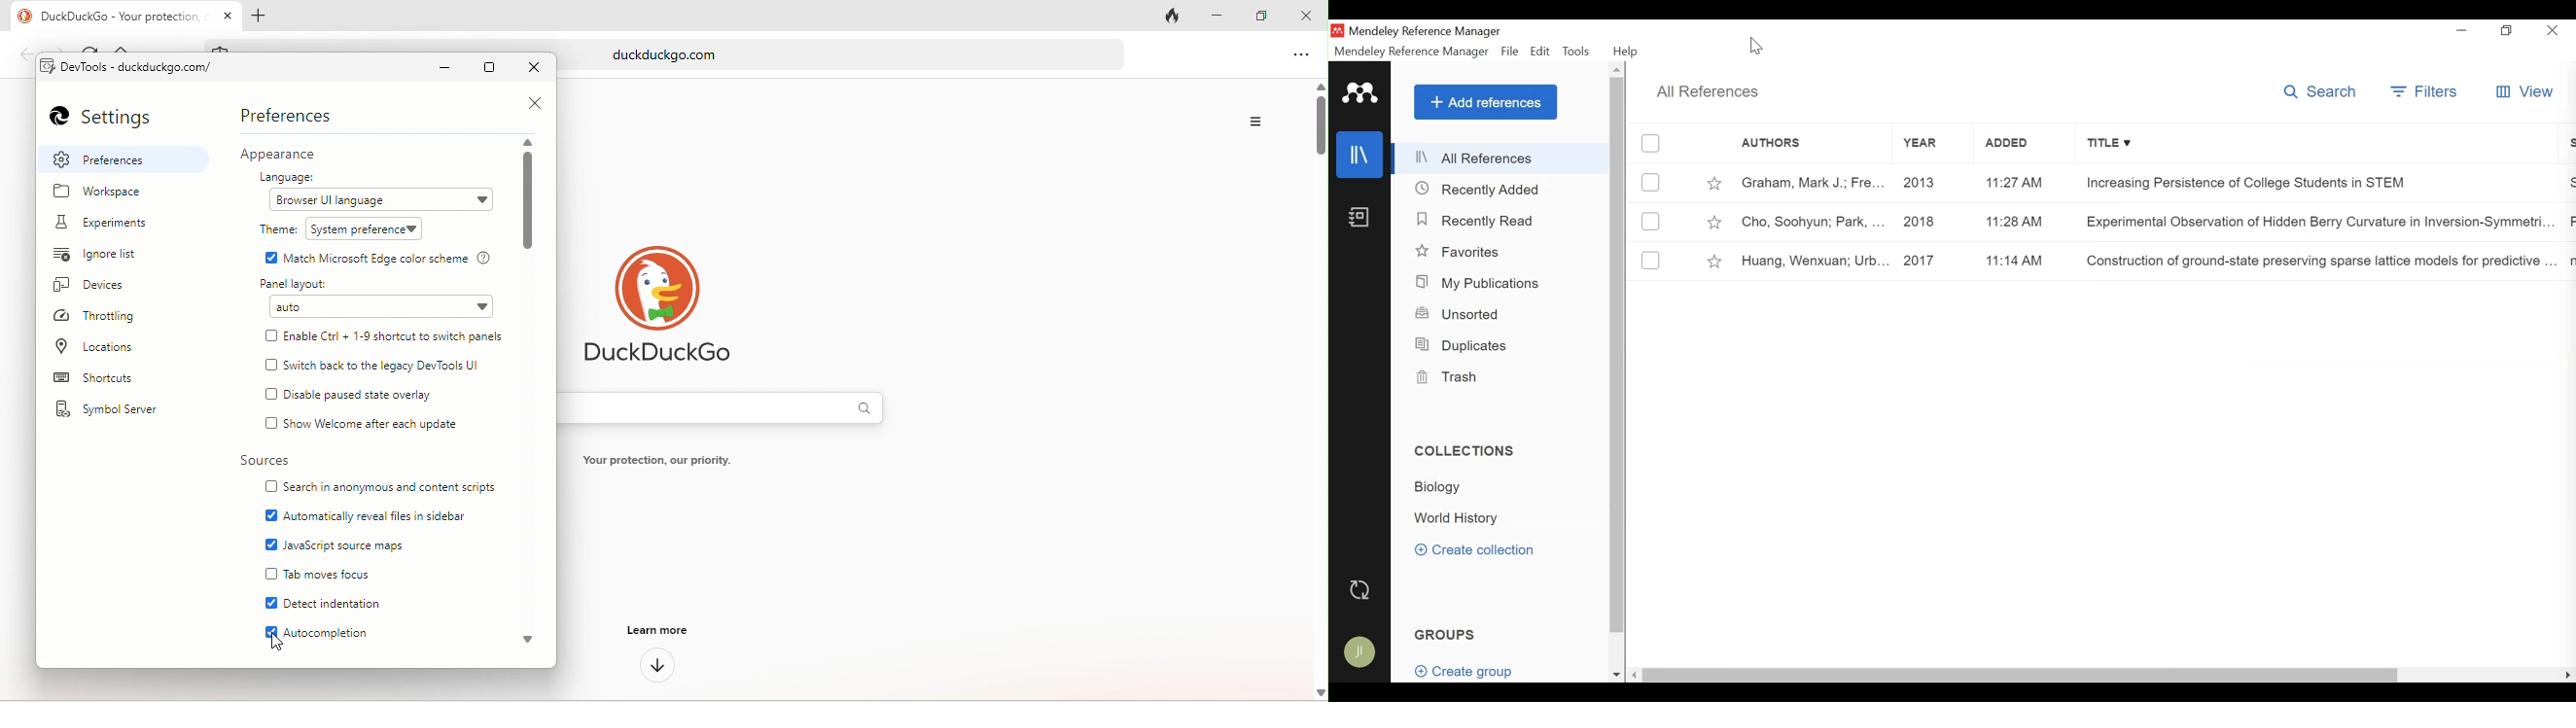  What do you see at coordinates (399, 334) in the screenshot?
I see `enable ctrl+1-9 shortcuts to switch panels` at bounding box center [399, 334].